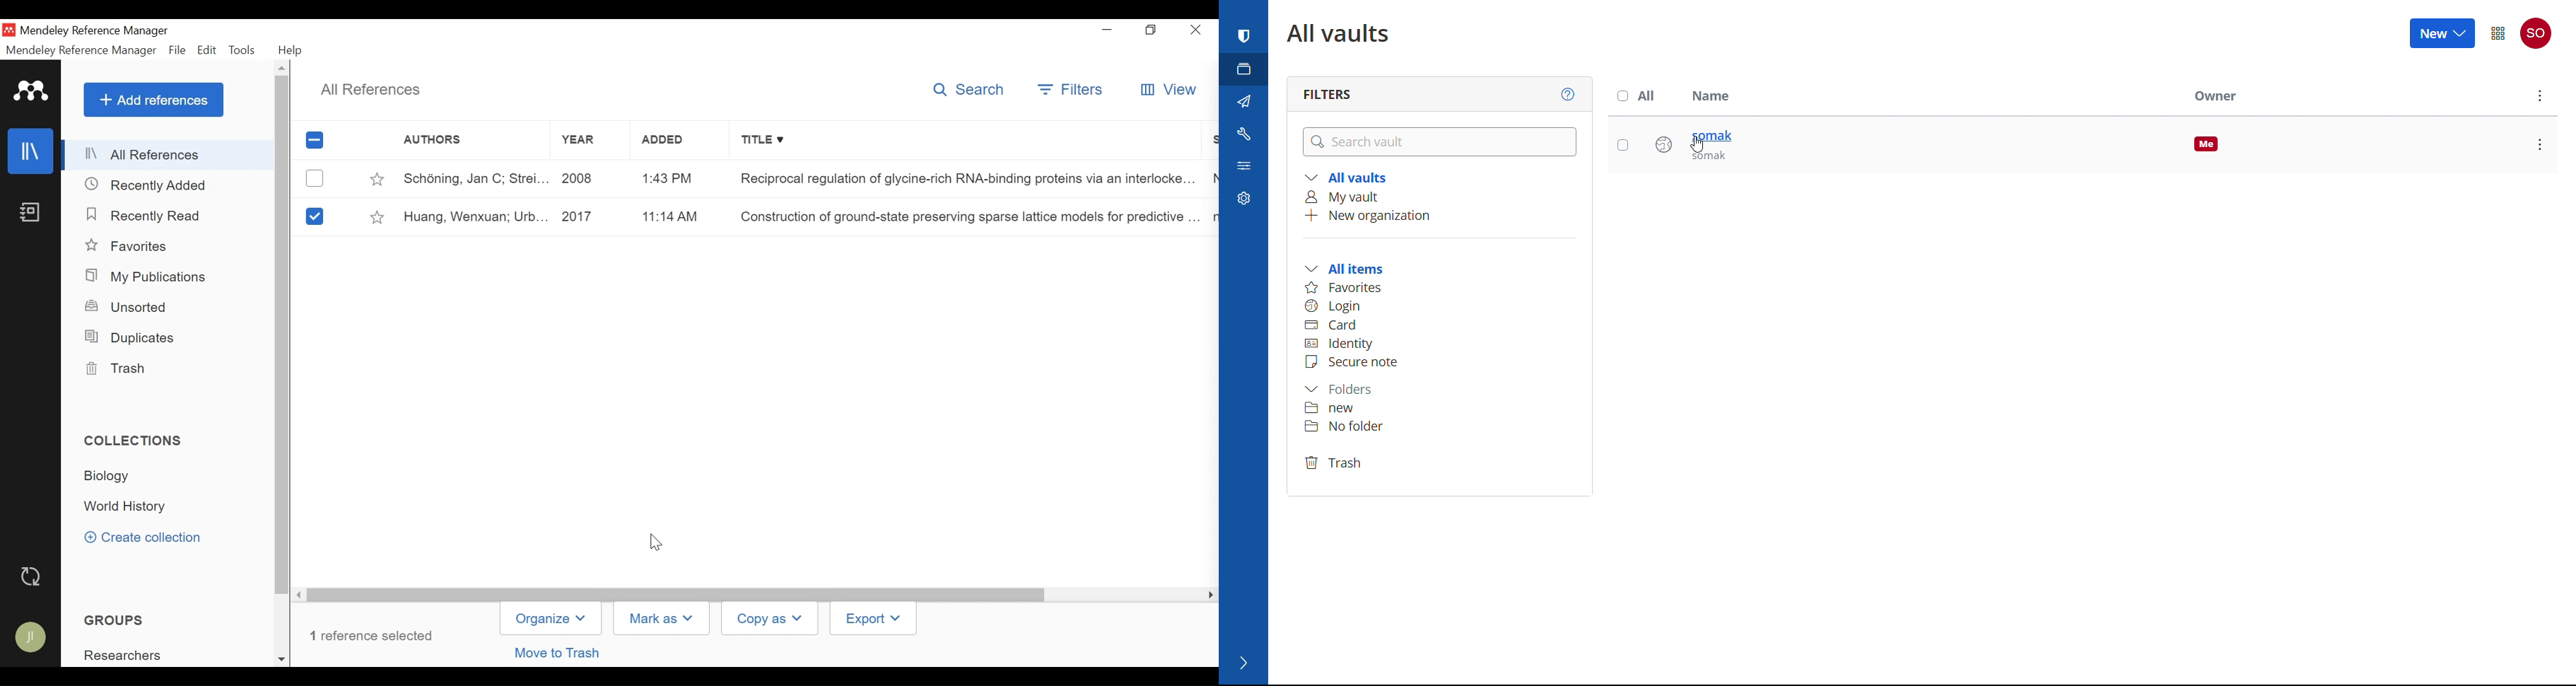 This screenshot has height=700, width=2576. I want to click on me, so click(2208, 144).